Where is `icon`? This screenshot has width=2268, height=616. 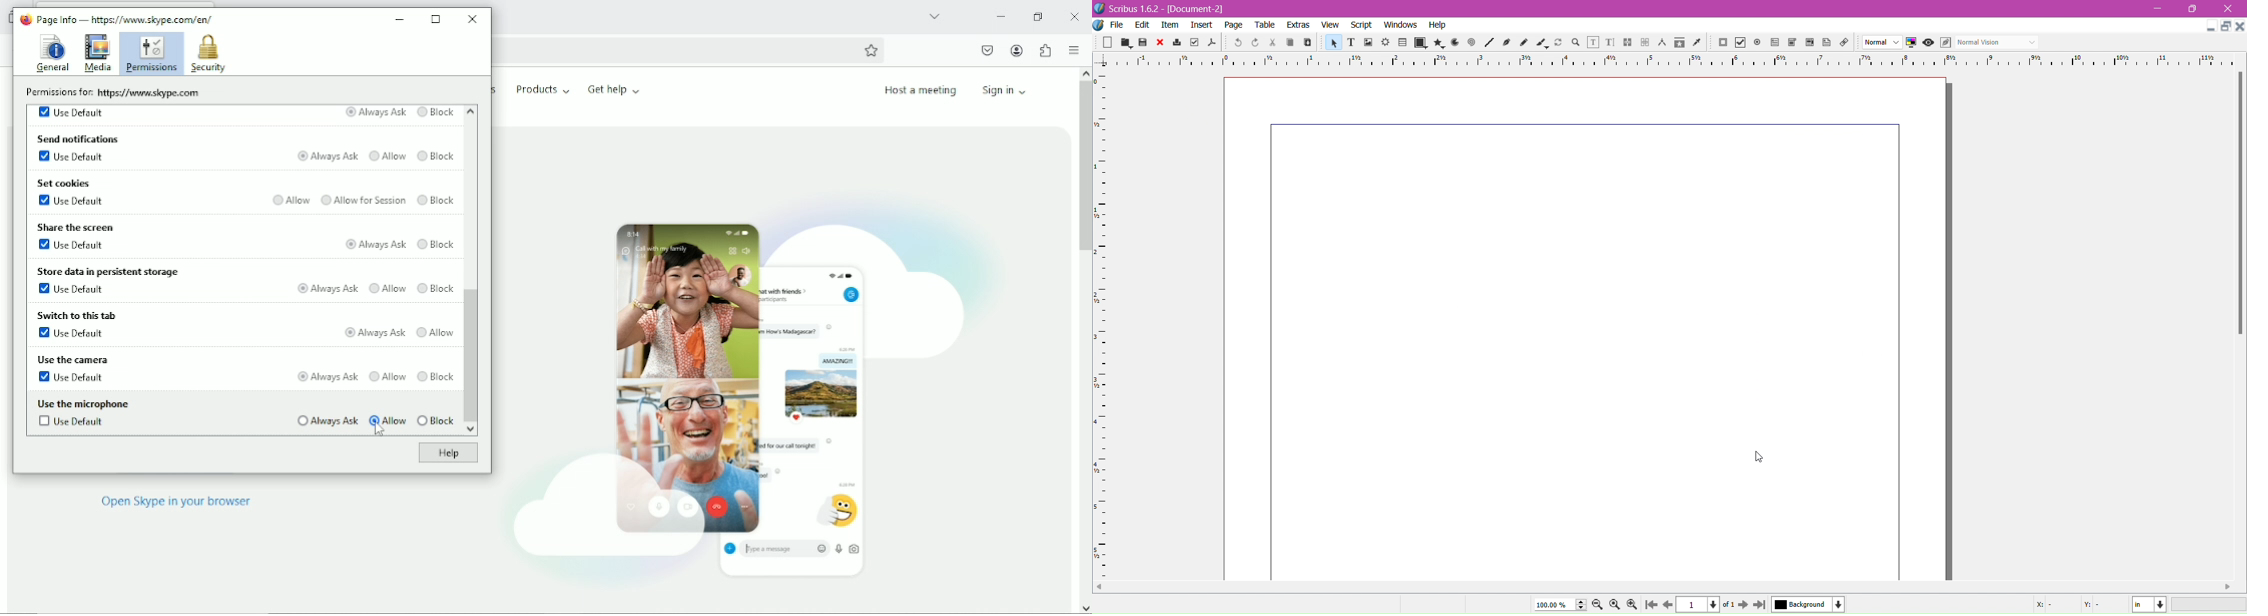 icon is located at coordinates (1928, 43).